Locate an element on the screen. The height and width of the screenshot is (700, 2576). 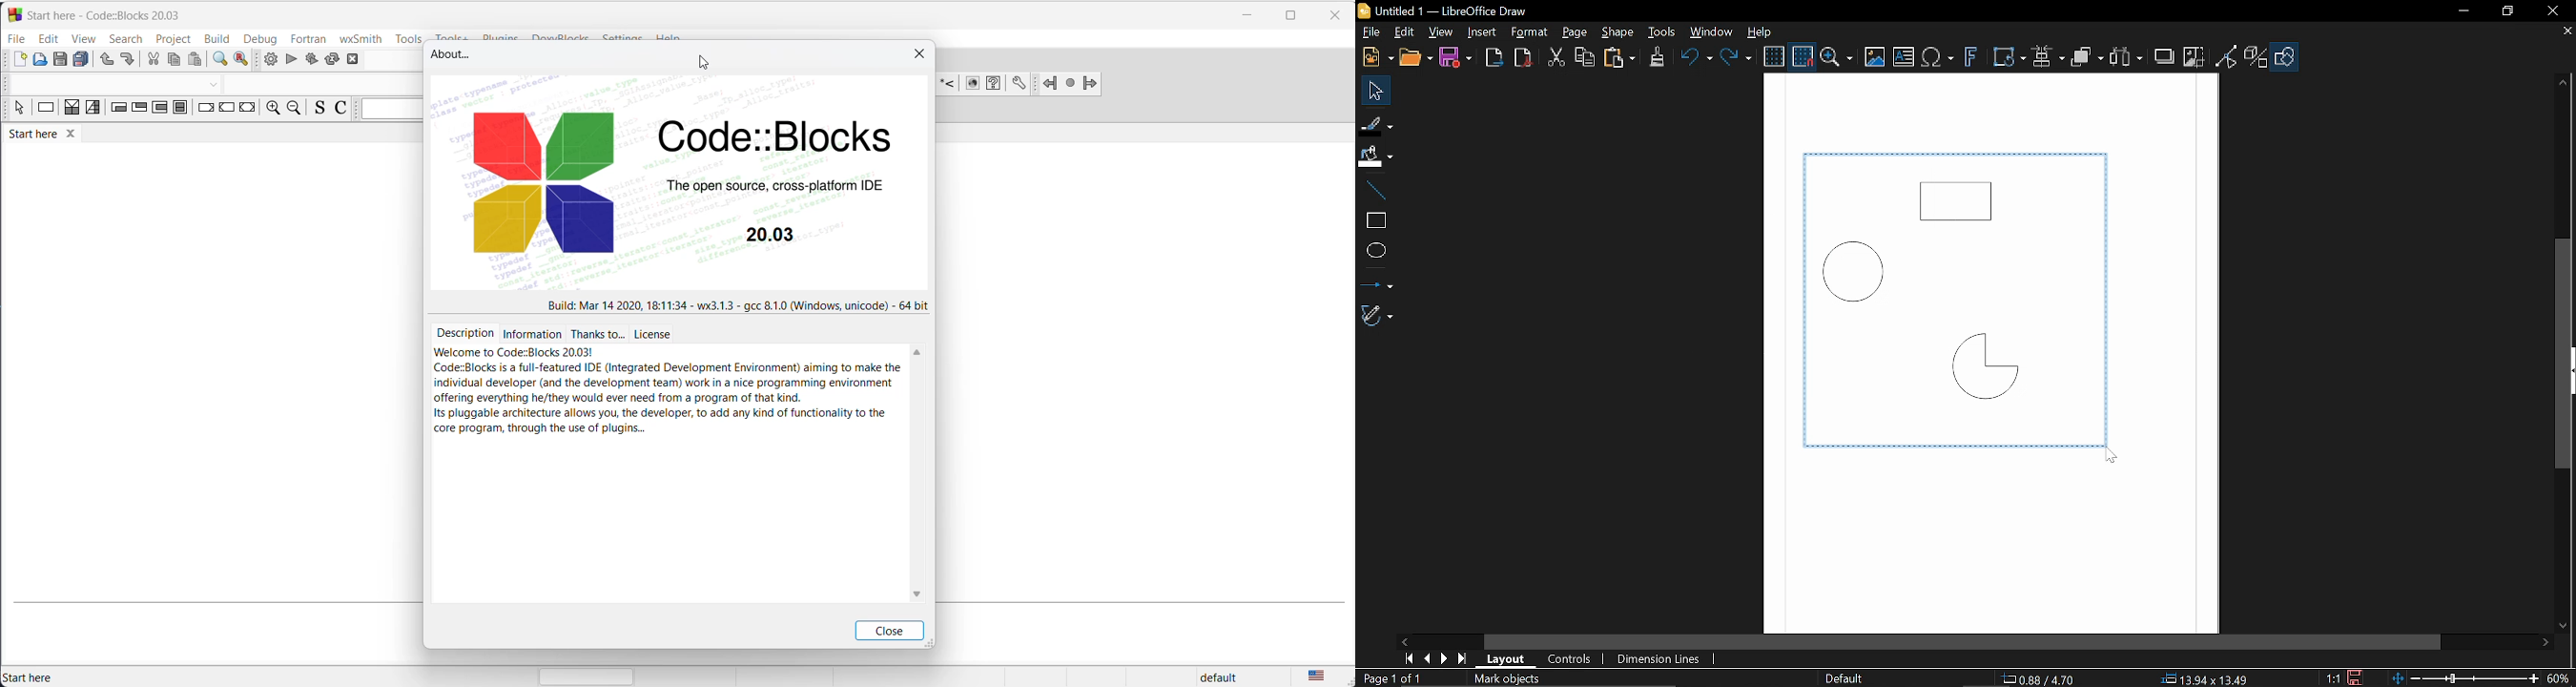
Objects is located at coordinates (2086, 58).